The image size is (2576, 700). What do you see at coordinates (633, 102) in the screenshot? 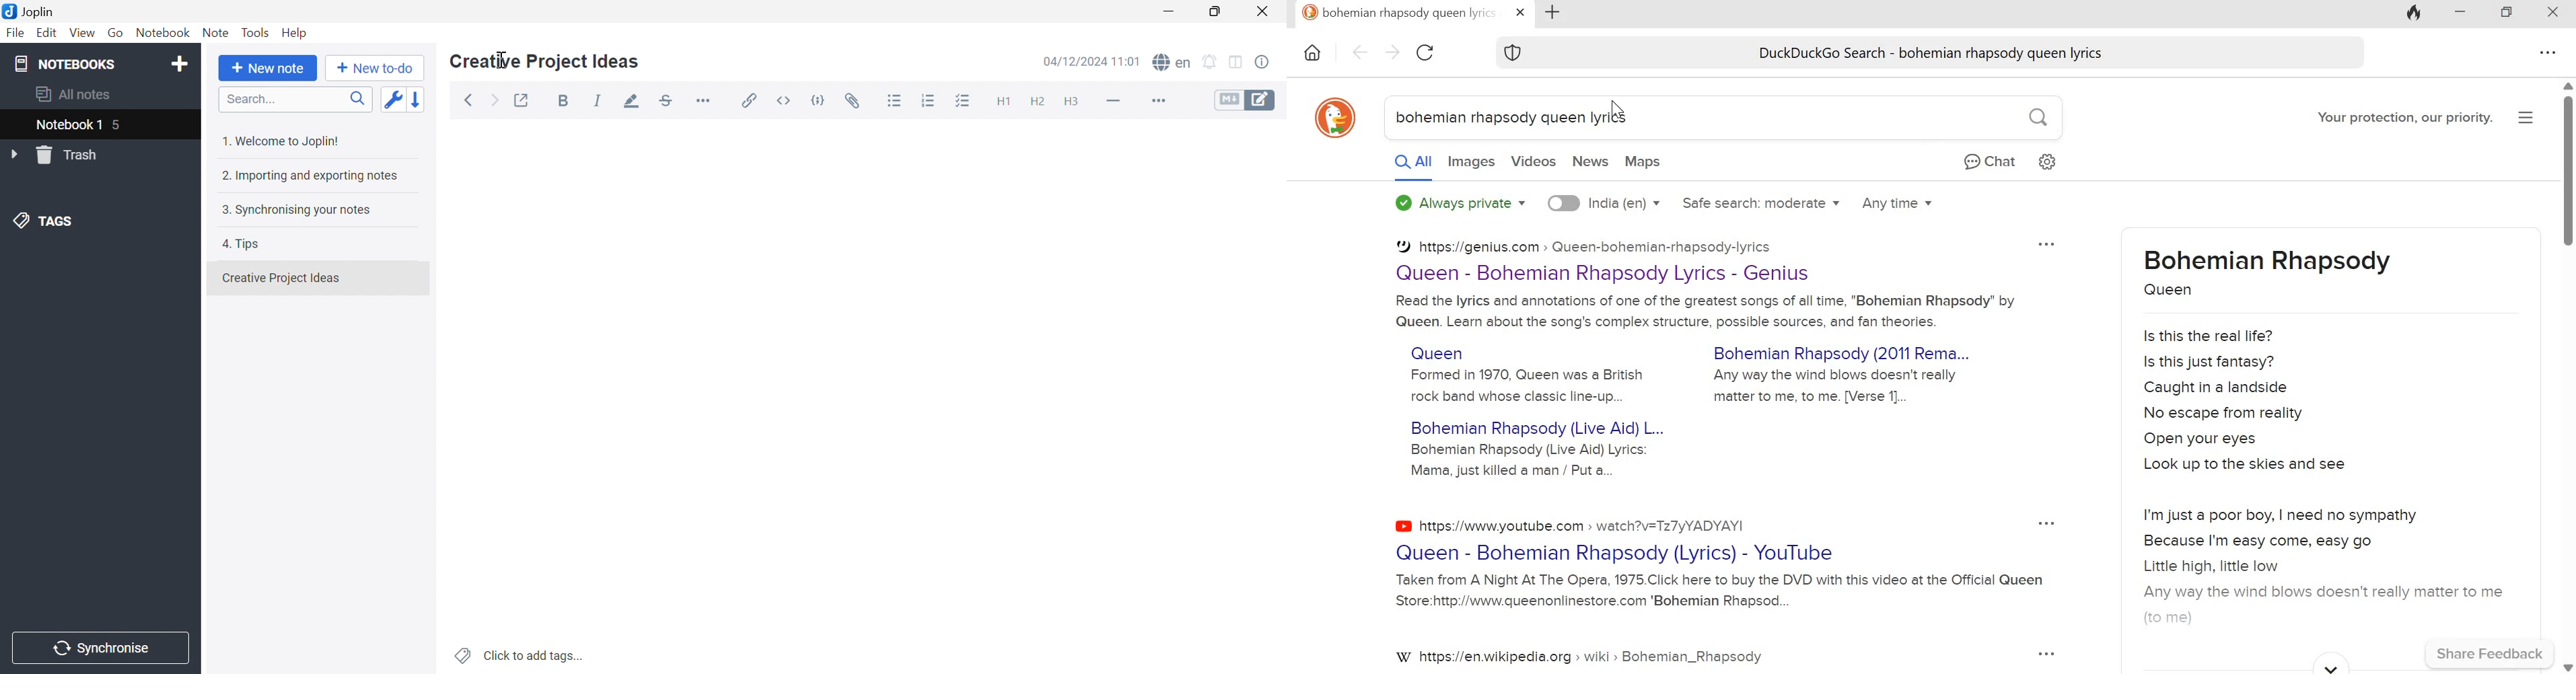
I see `Highlight` at bounding box center [633, 102].